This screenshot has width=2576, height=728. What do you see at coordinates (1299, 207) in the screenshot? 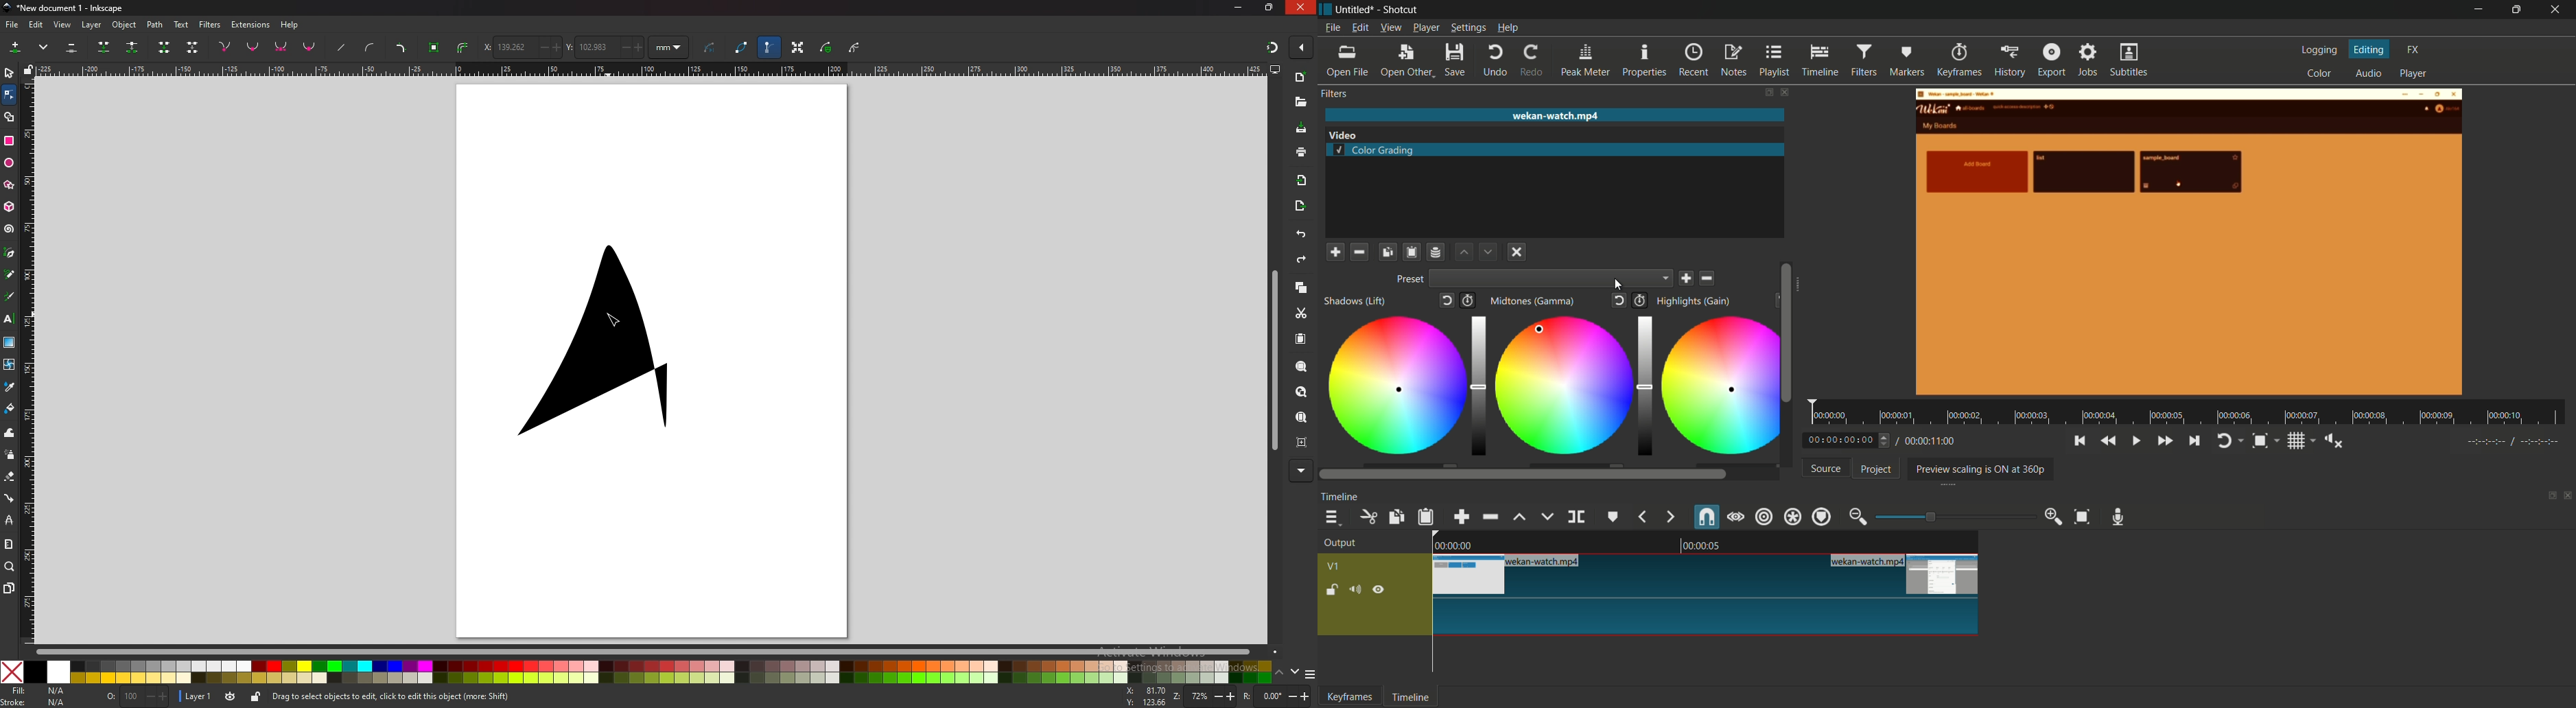
I see `export` at bounding box center [1299, 207].